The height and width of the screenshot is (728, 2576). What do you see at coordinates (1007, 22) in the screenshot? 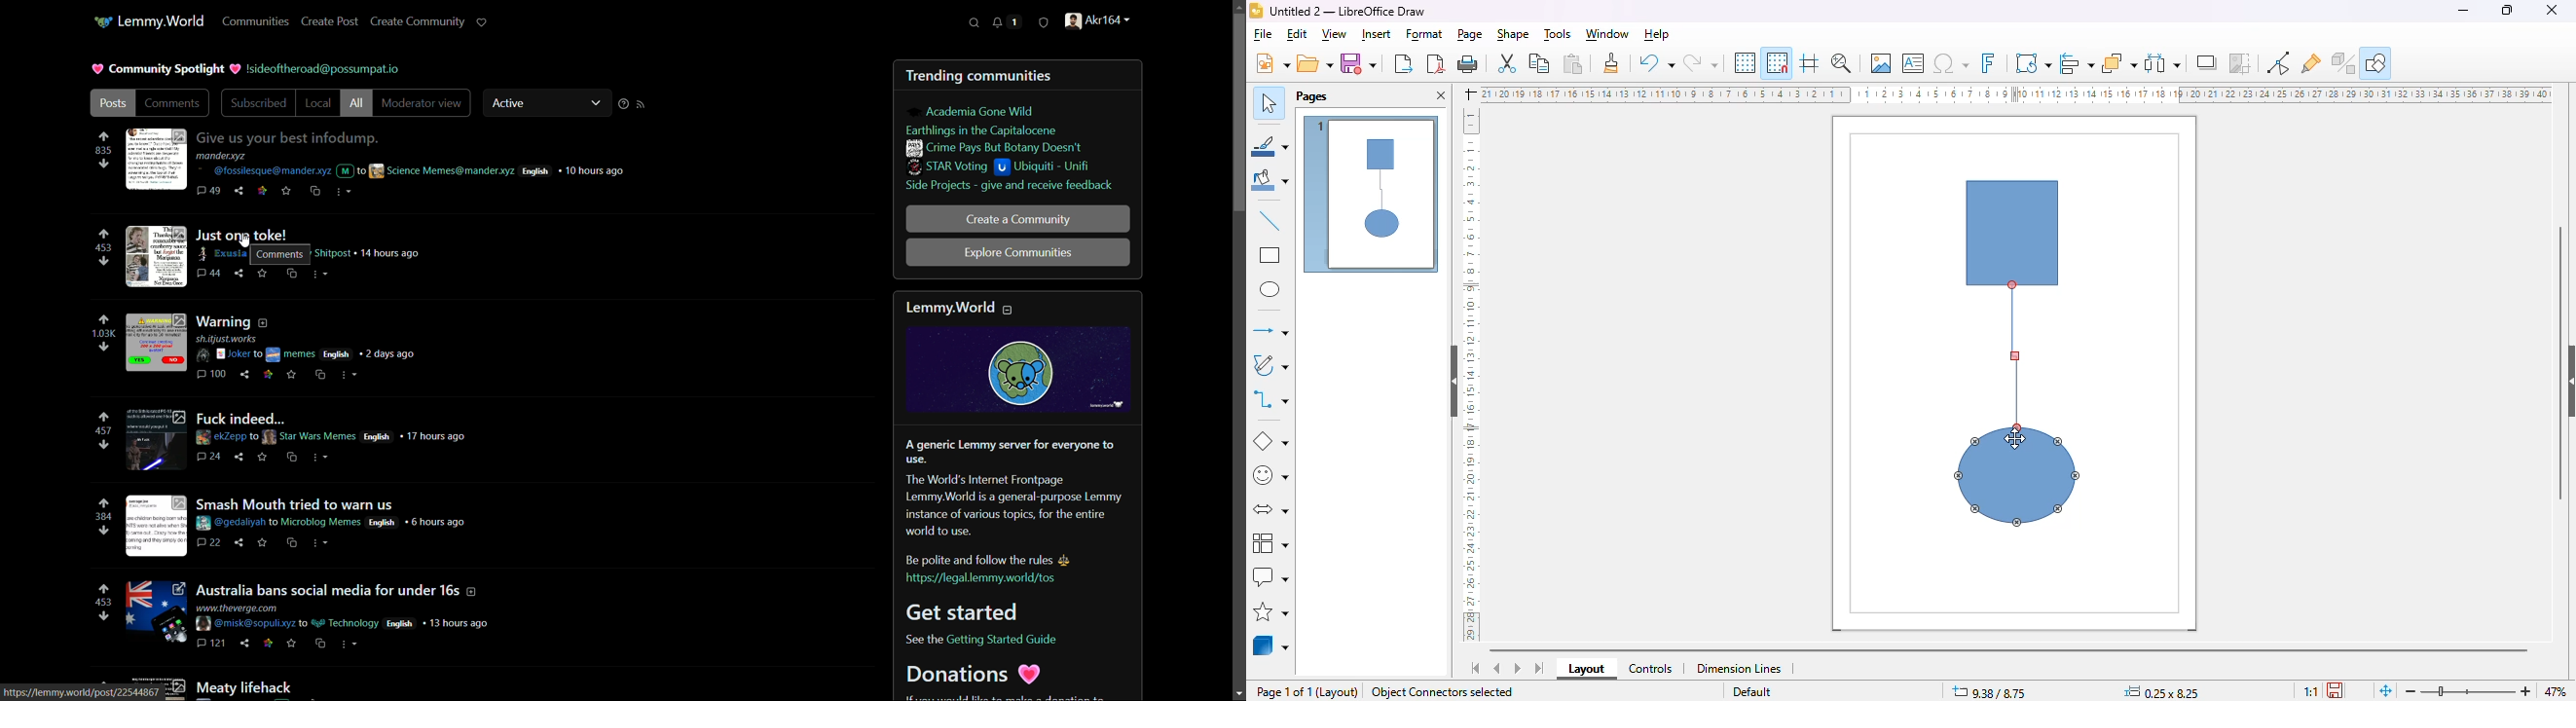
I see `Notifications` at bounding box center [1007, 22].